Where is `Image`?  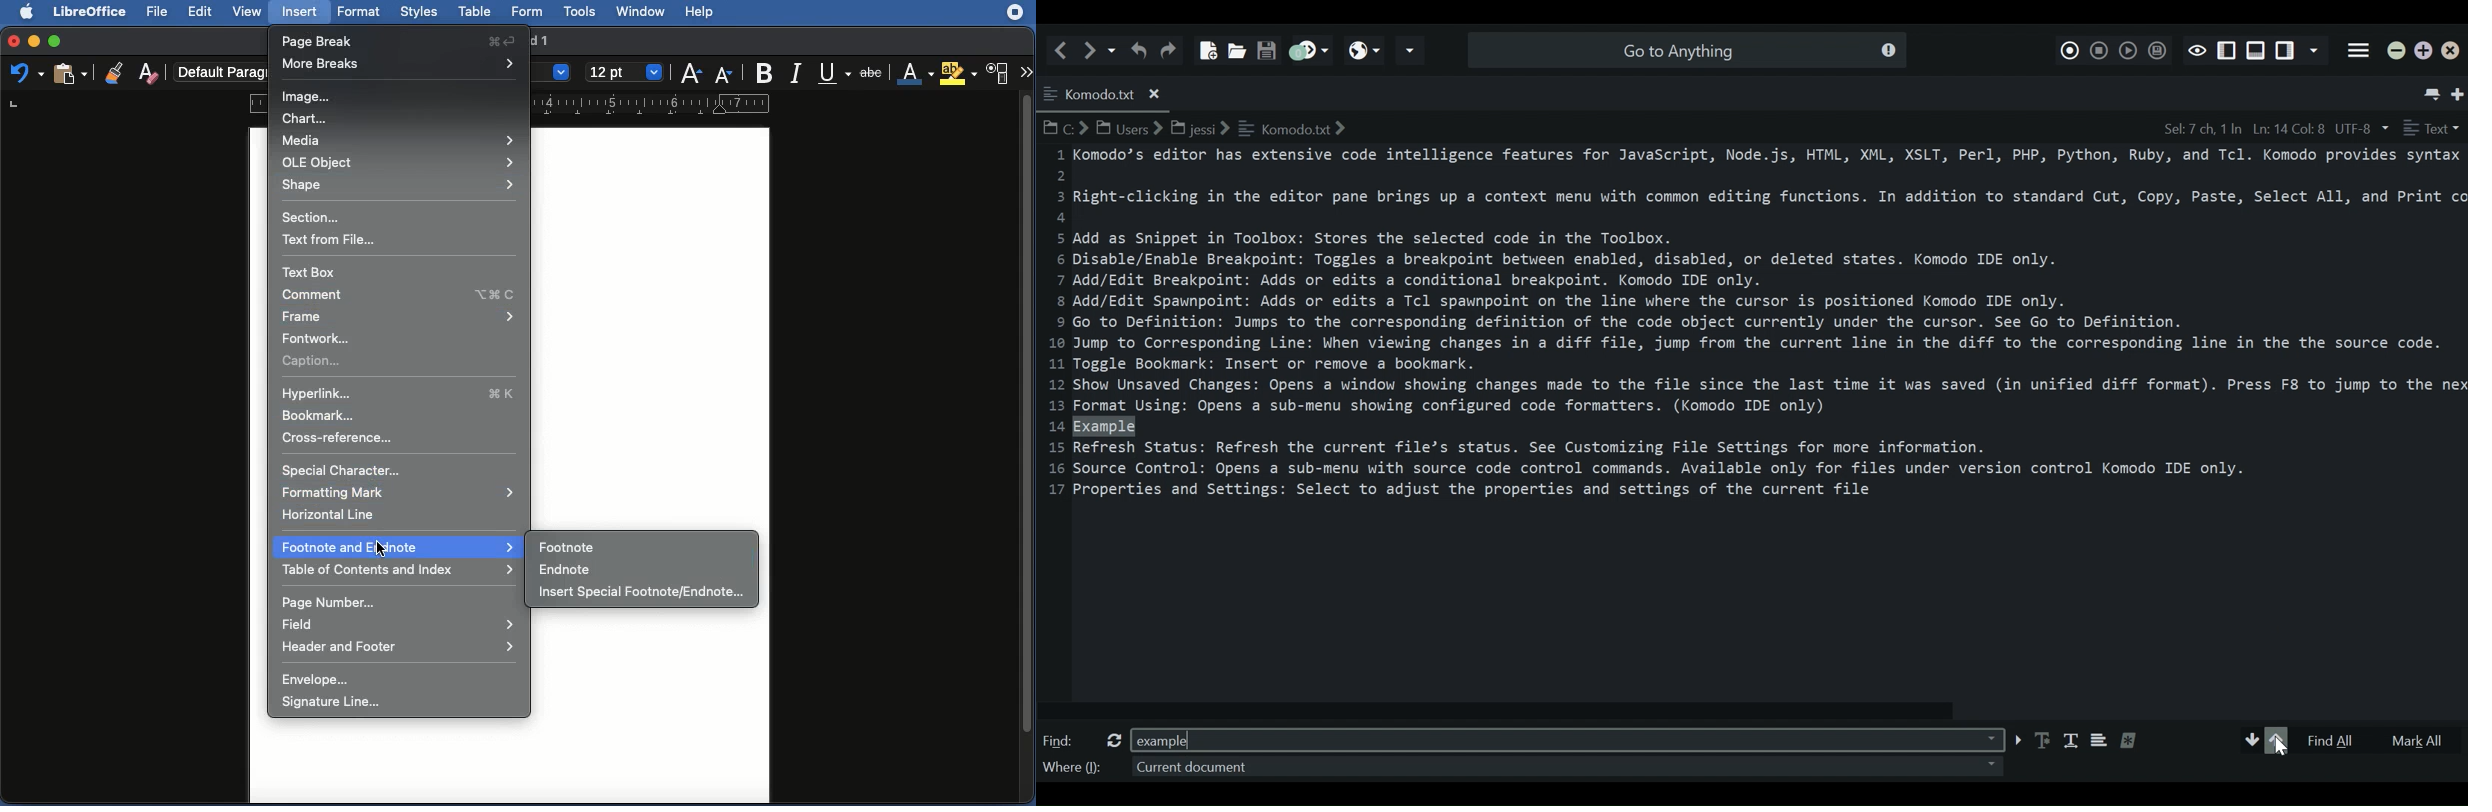
Image is located at coordinates (307, 96).